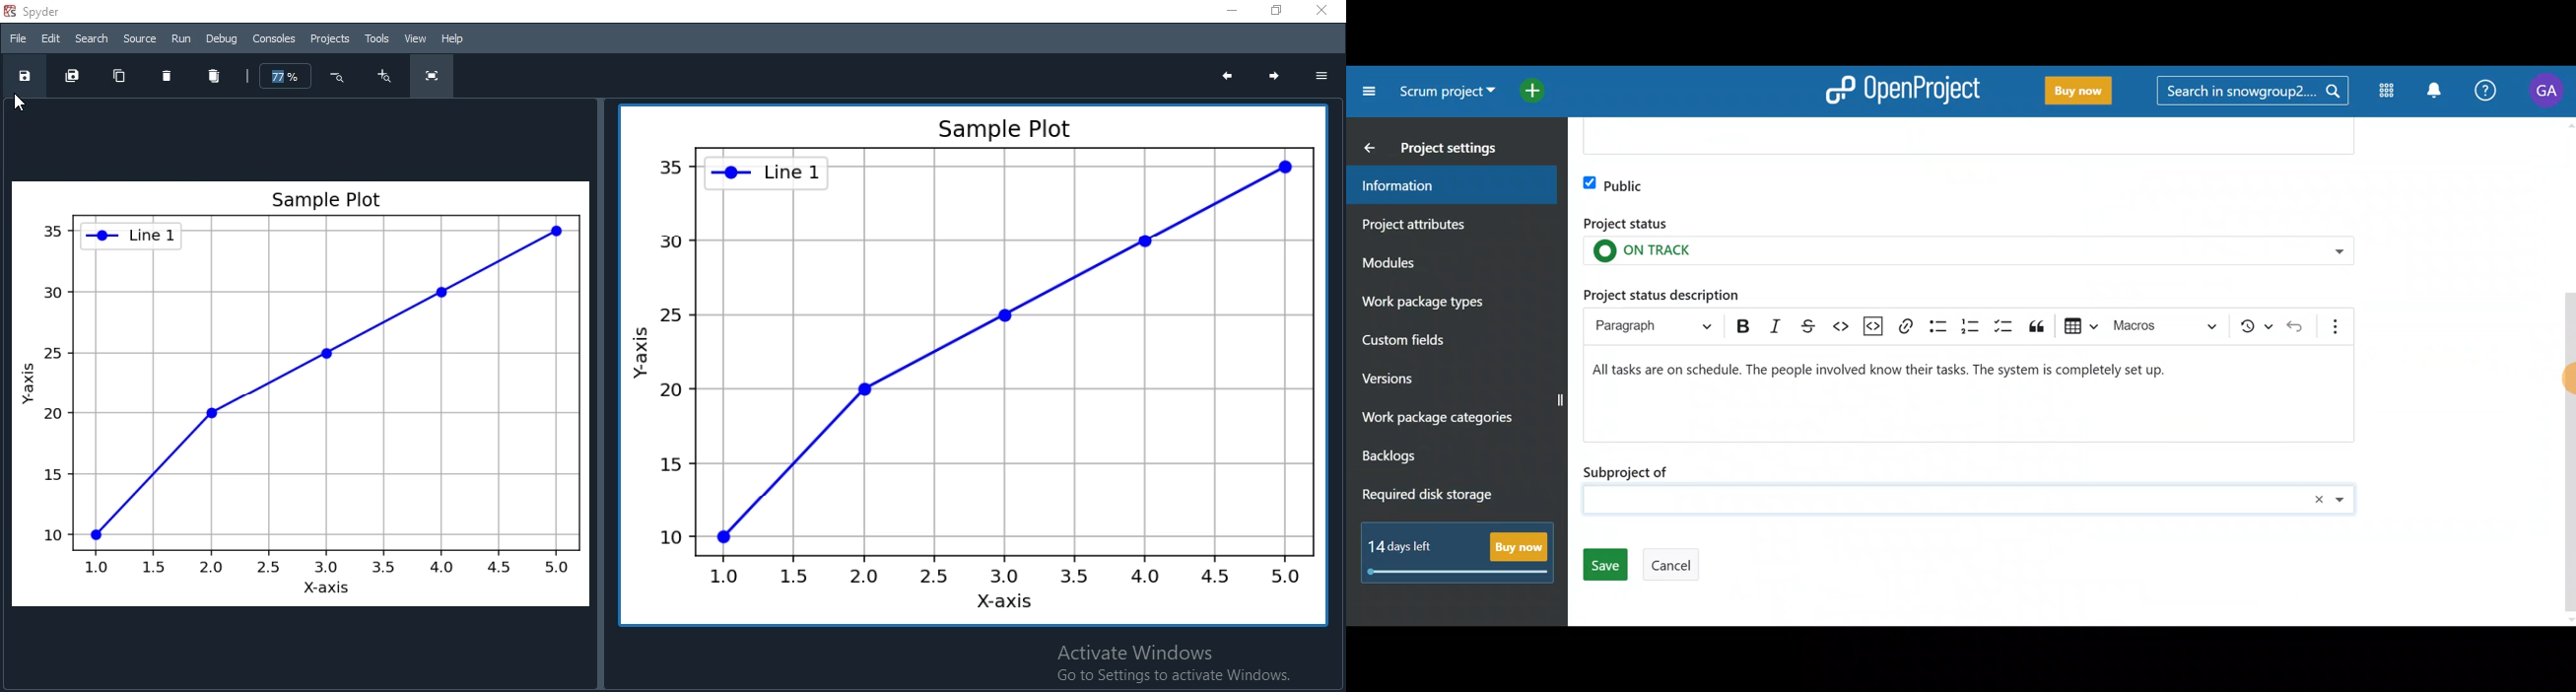  I want to click on previous plot, so click(1226, 75).